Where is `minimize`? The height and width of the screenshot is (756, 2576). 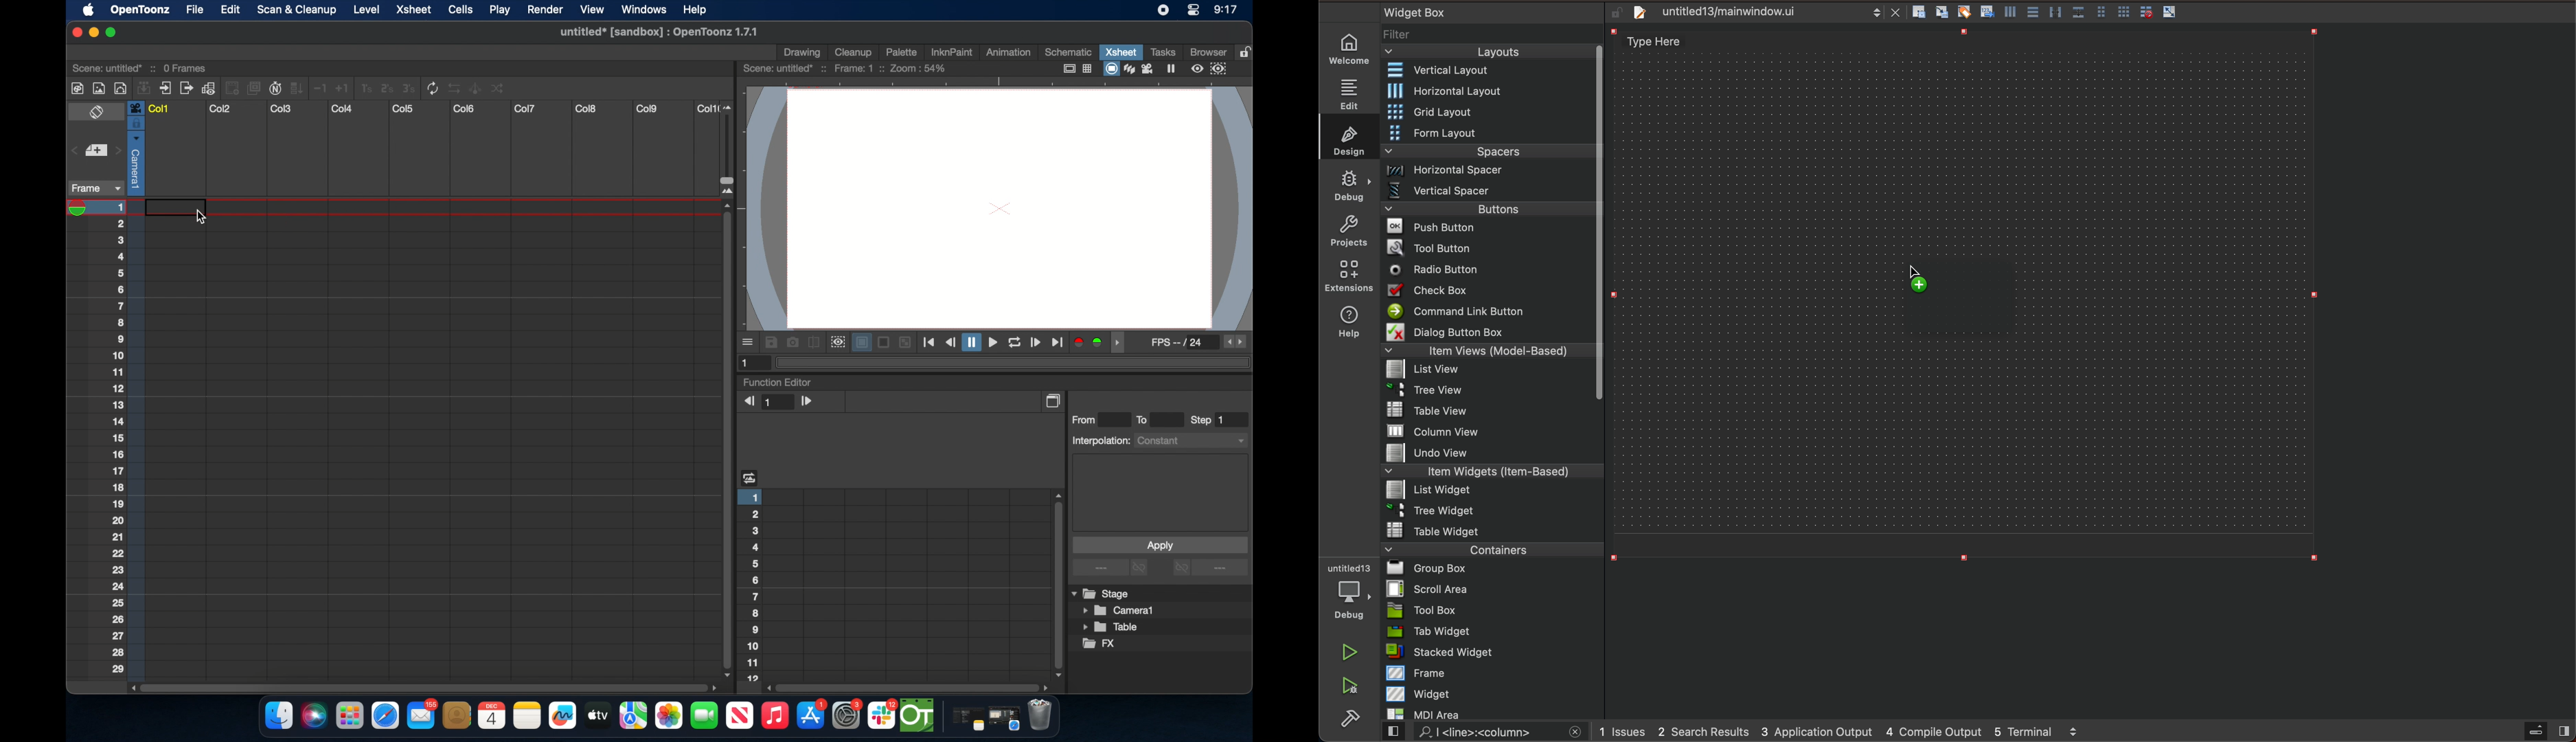
minimize is located at coordinates (92, 32).